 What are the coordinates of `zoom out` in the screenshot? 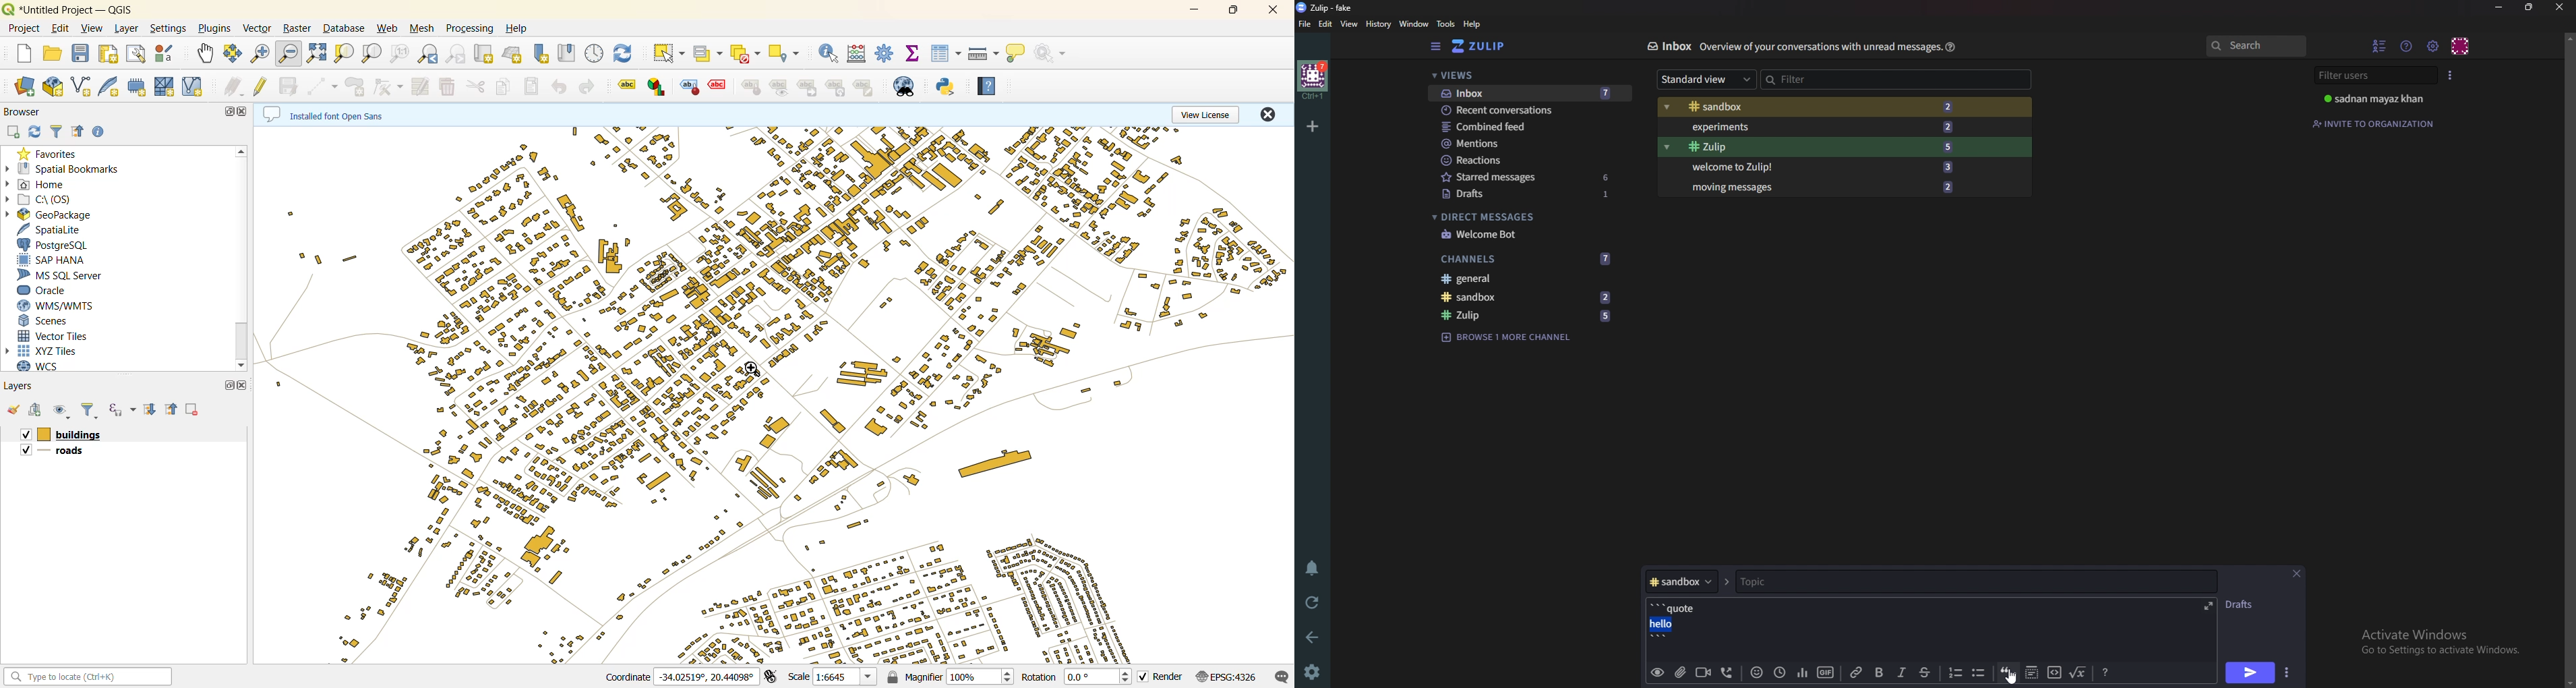 It's located at (292, 54).